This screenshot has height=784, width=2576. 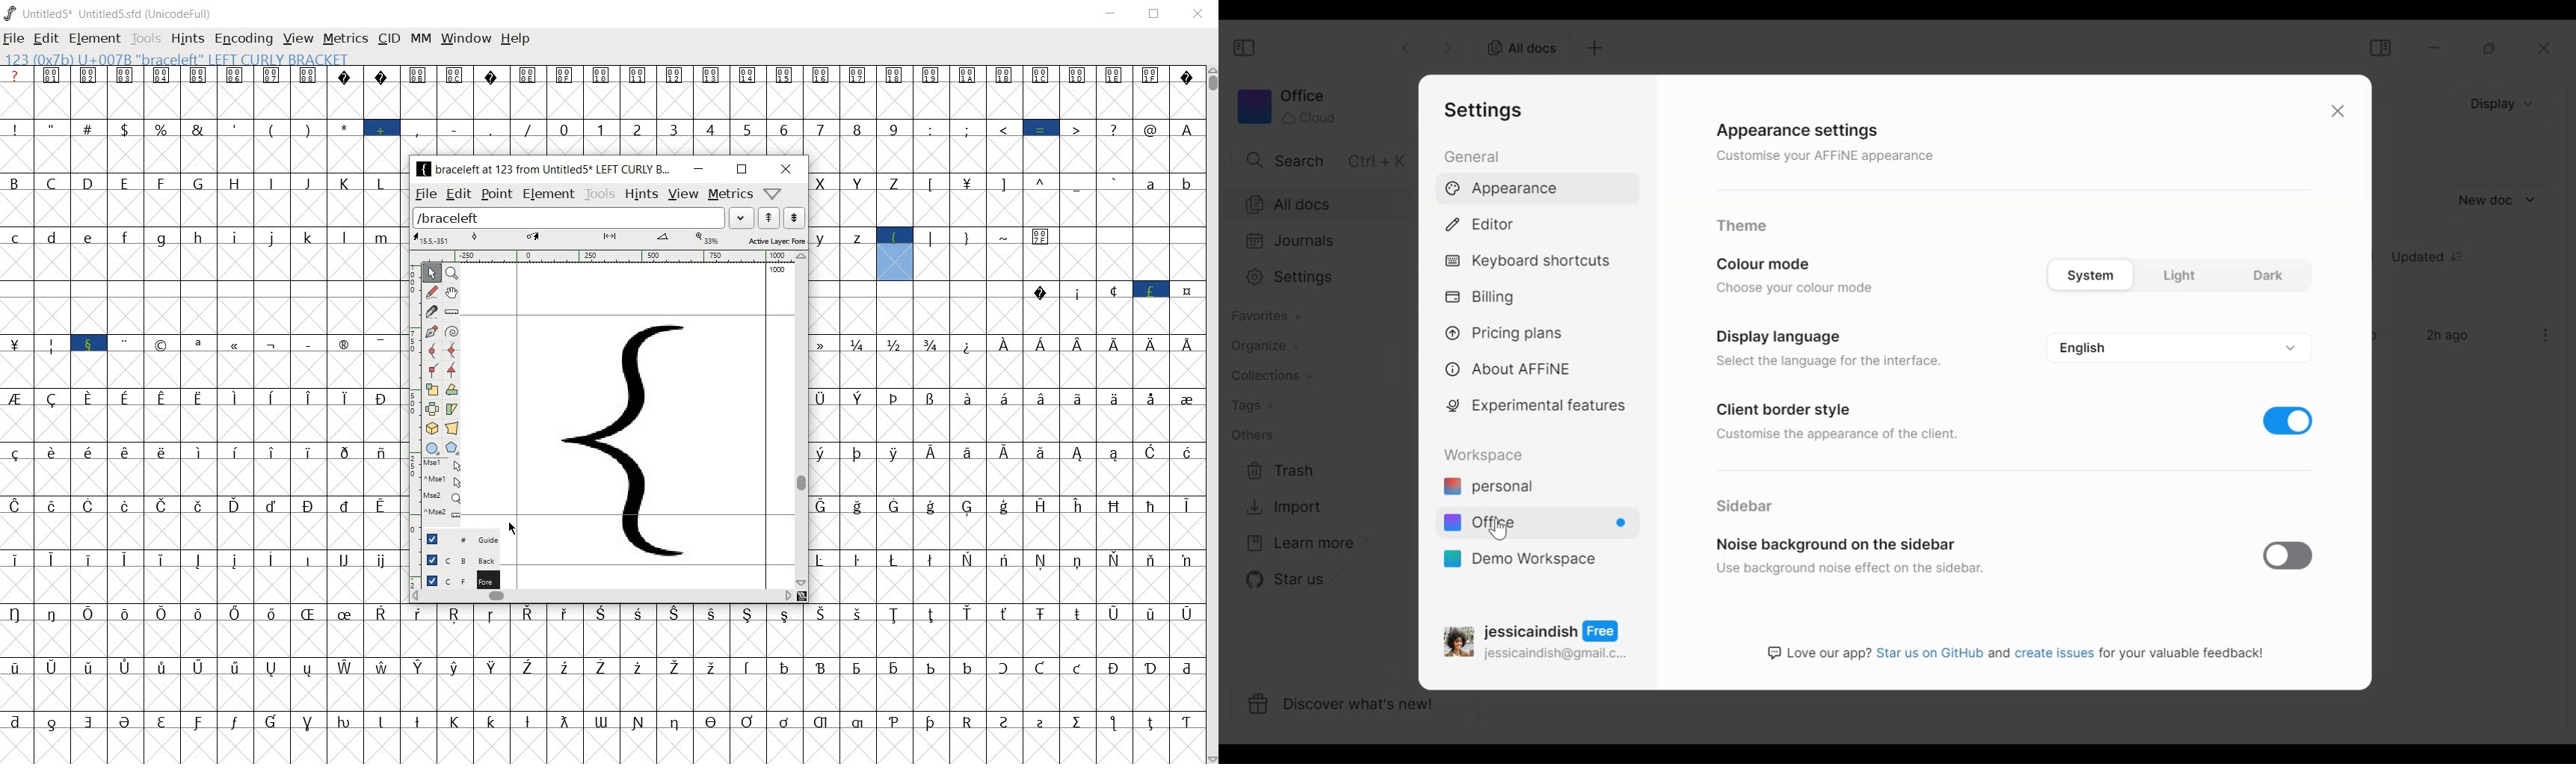 What do you see at coordinates (603, 596) in the screenshot?
I see `scrollbar` at bounding box center [603, 596].